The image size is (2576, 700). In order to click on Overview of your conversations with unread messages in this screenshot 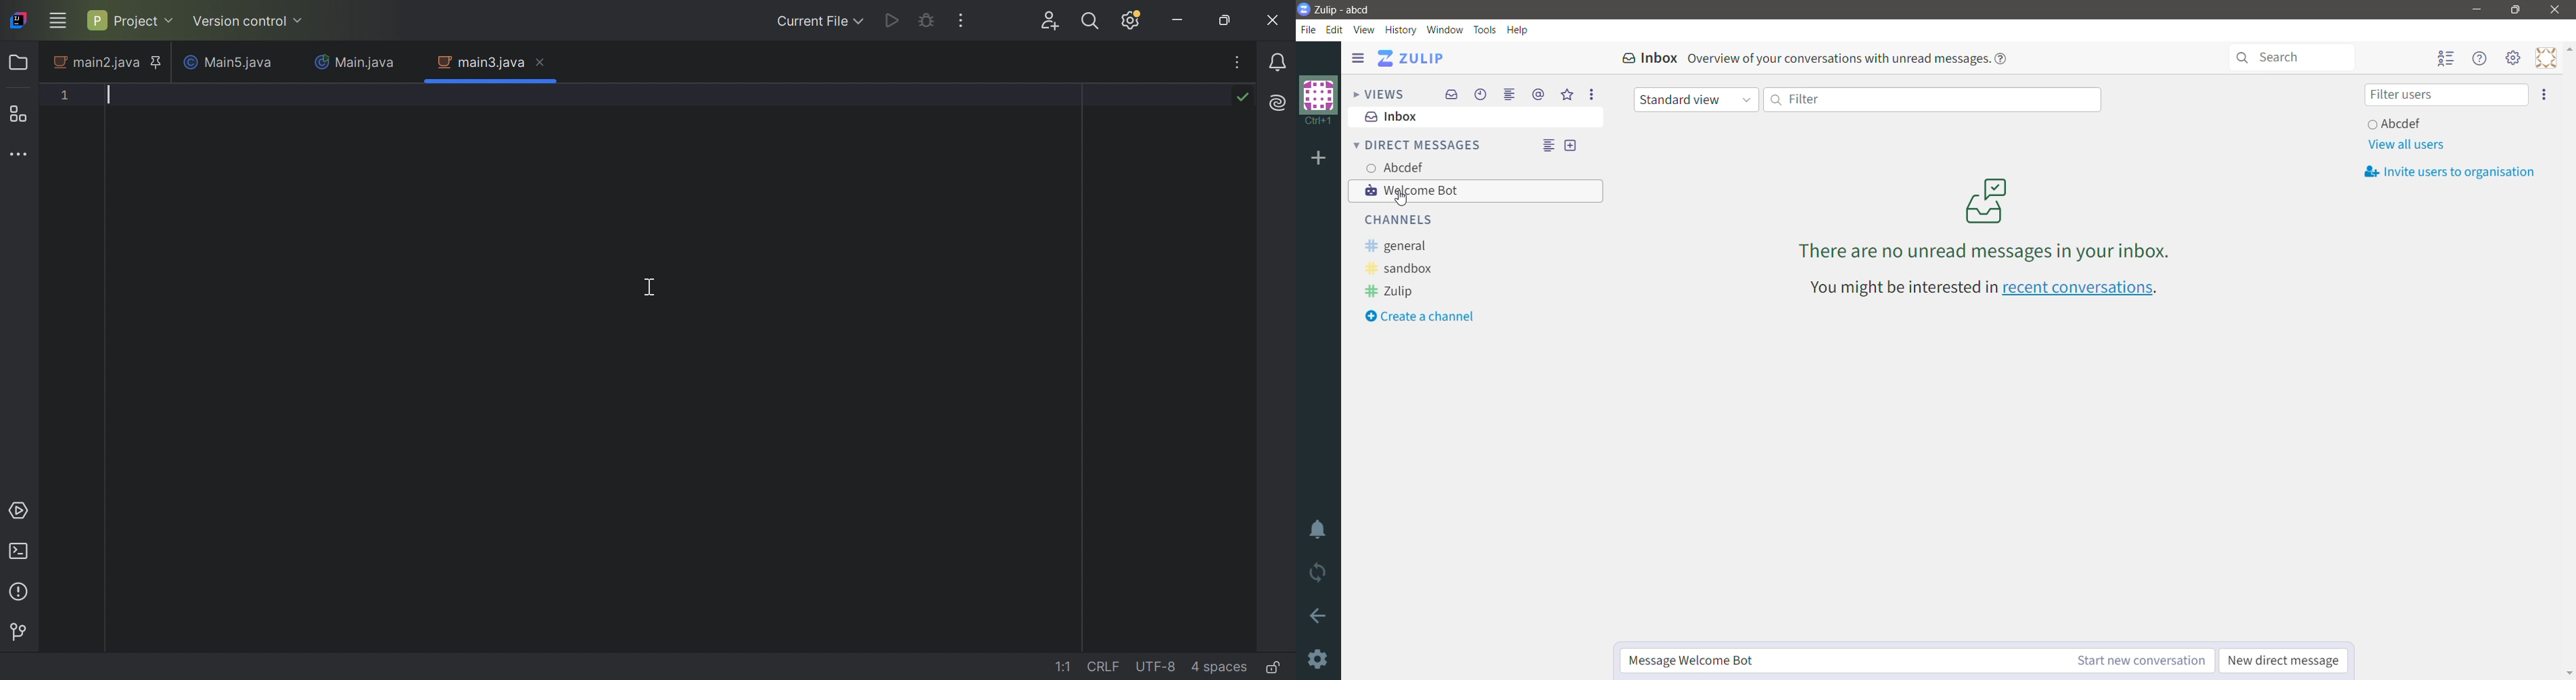, I will do `click(1853, 57)`.